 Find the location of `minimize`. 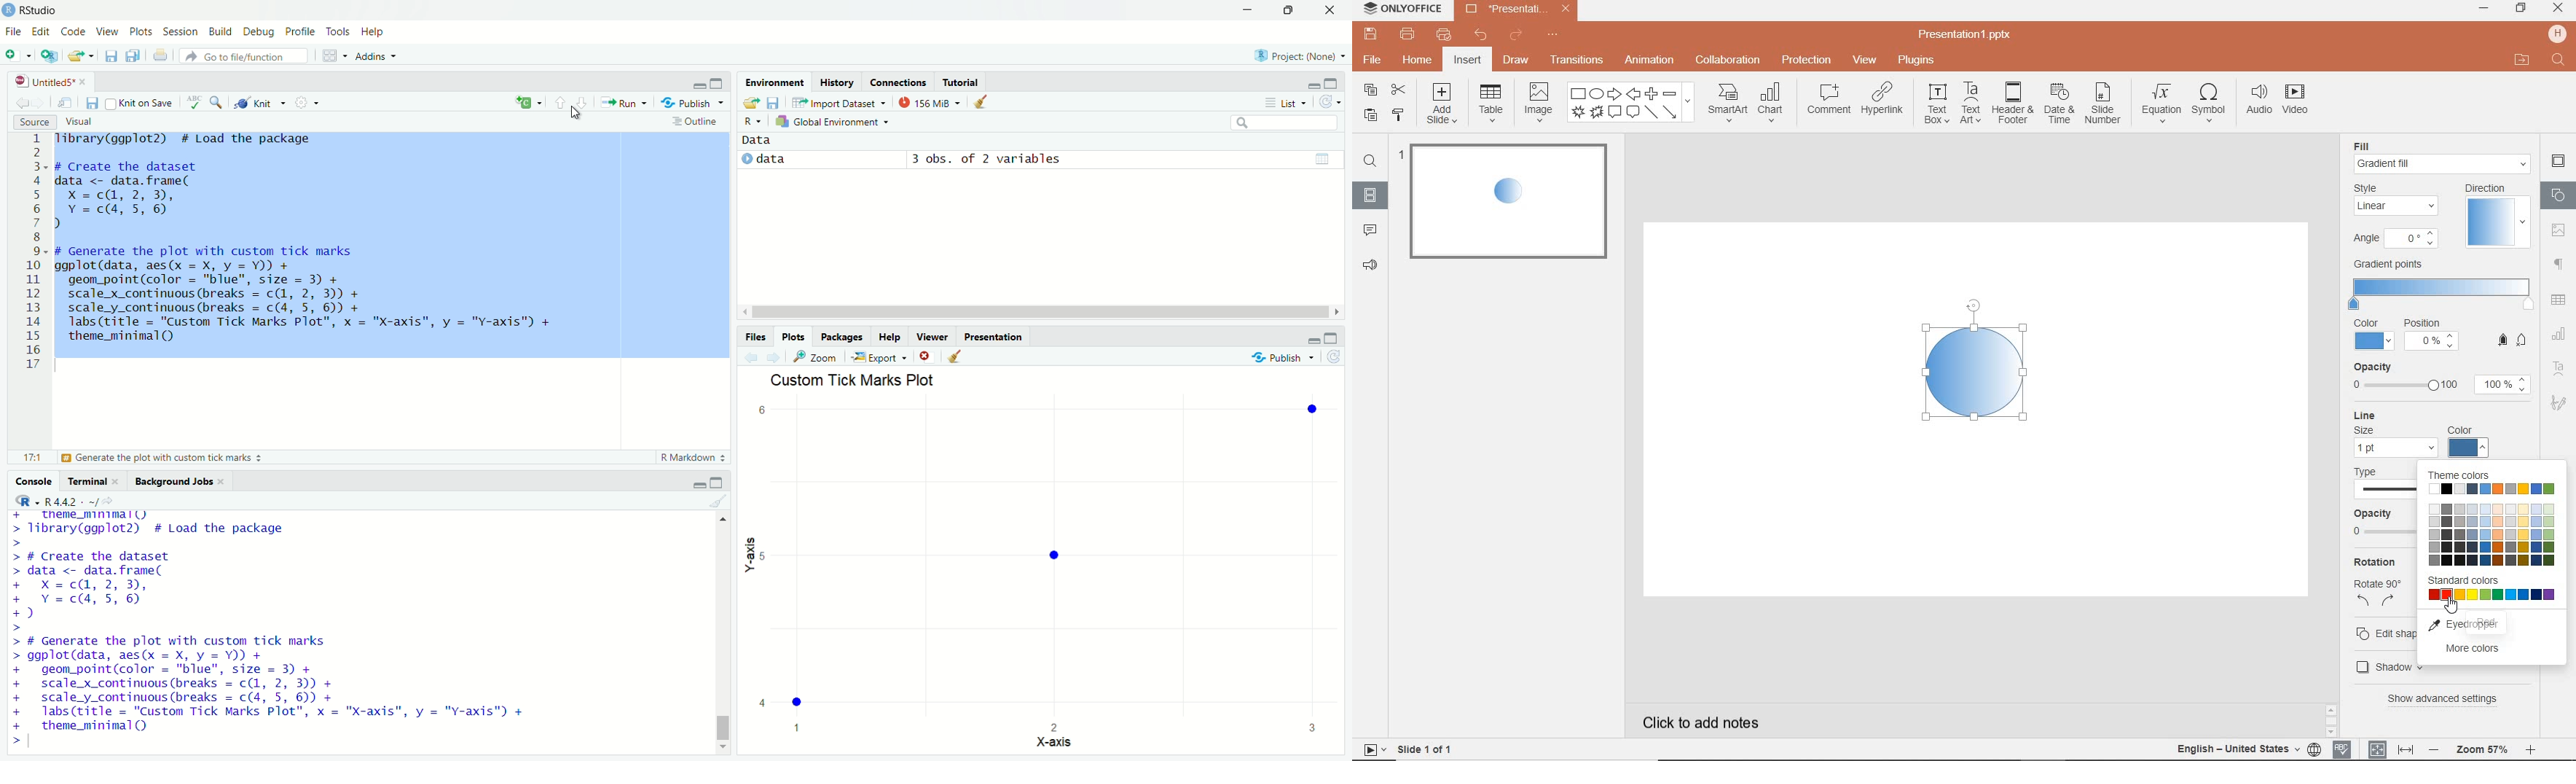

minimize is located at coordinates (1309, 337).